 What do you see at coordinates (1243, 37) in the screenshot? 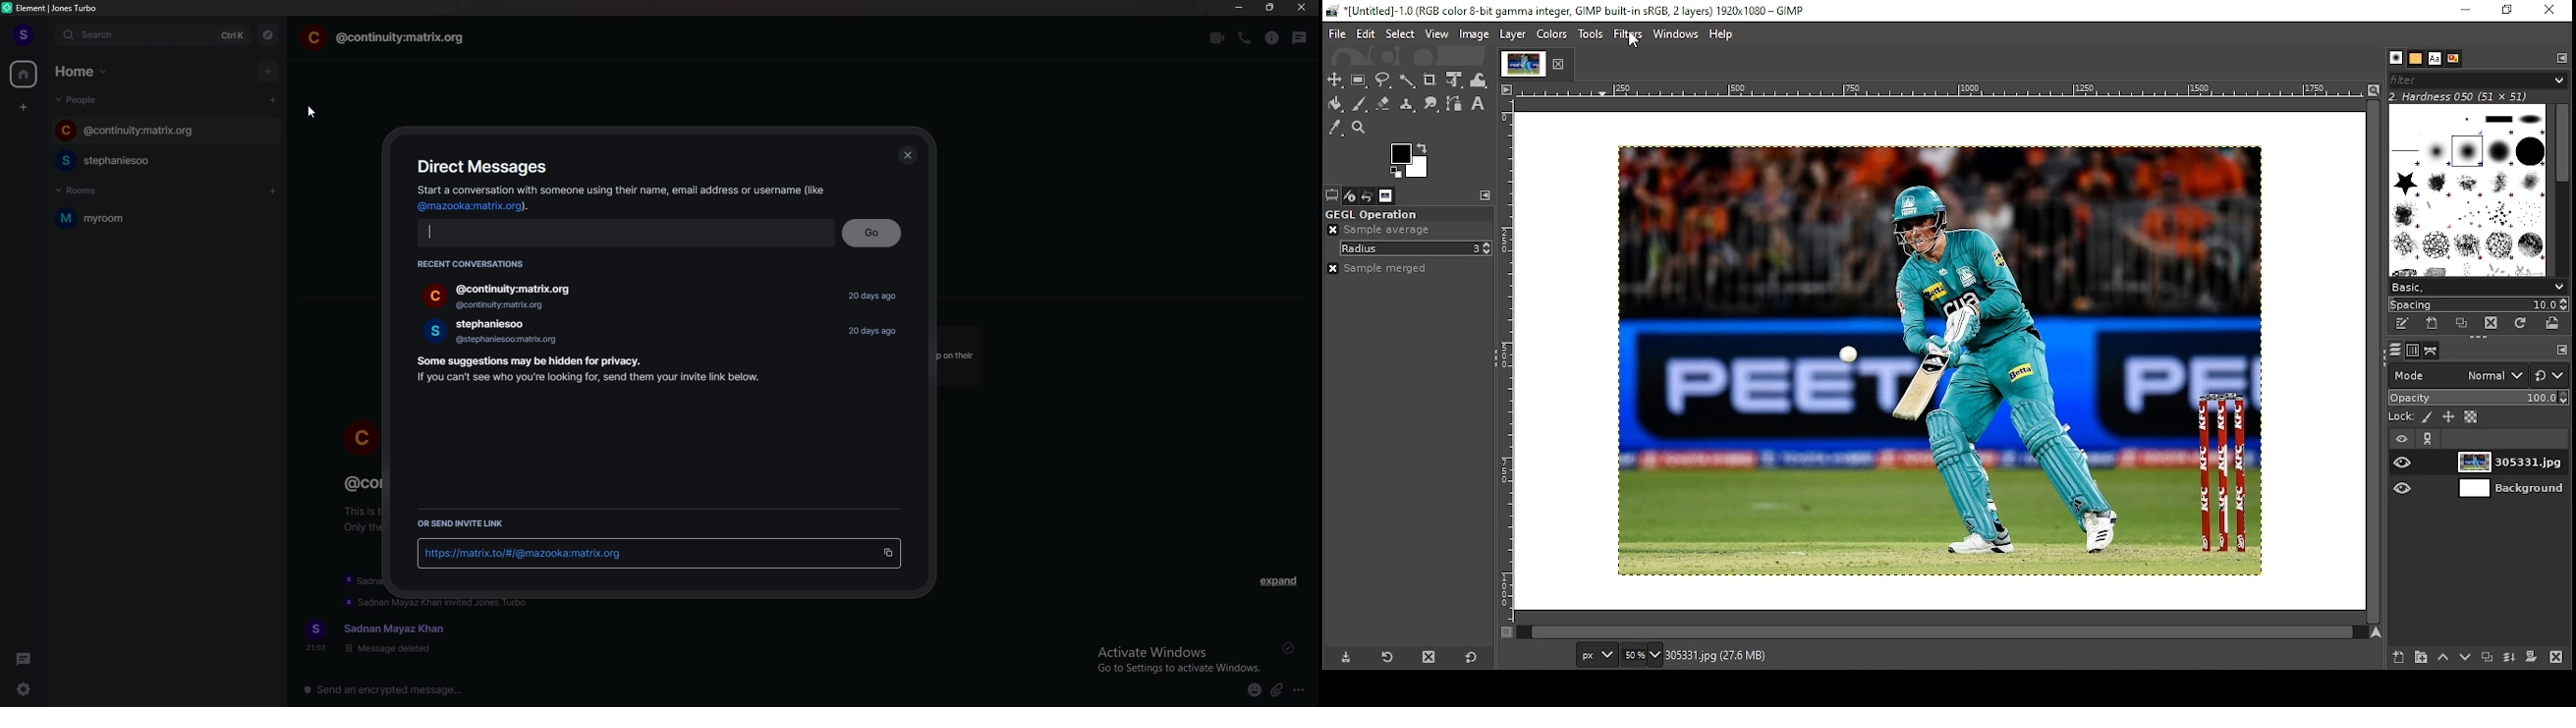
I see `voice call` at bounding box center [1243, 37].